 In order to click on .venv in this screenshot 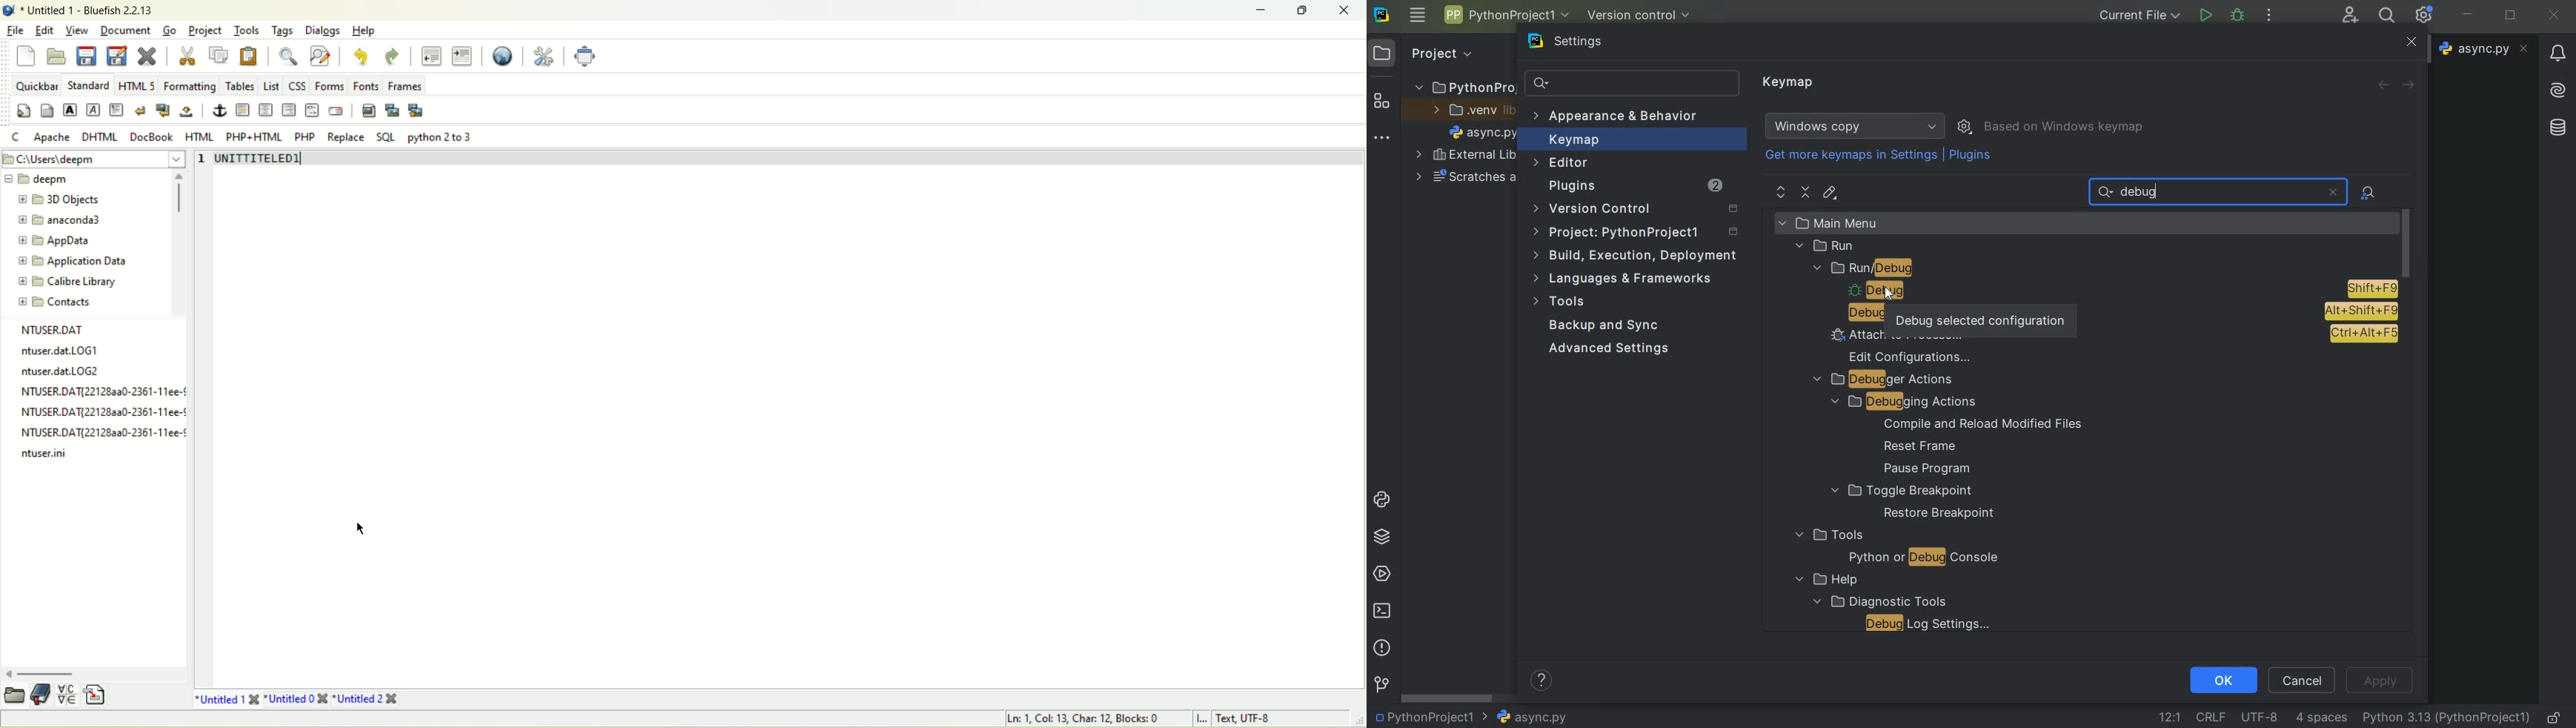, I will do `click(1473, 111)`.